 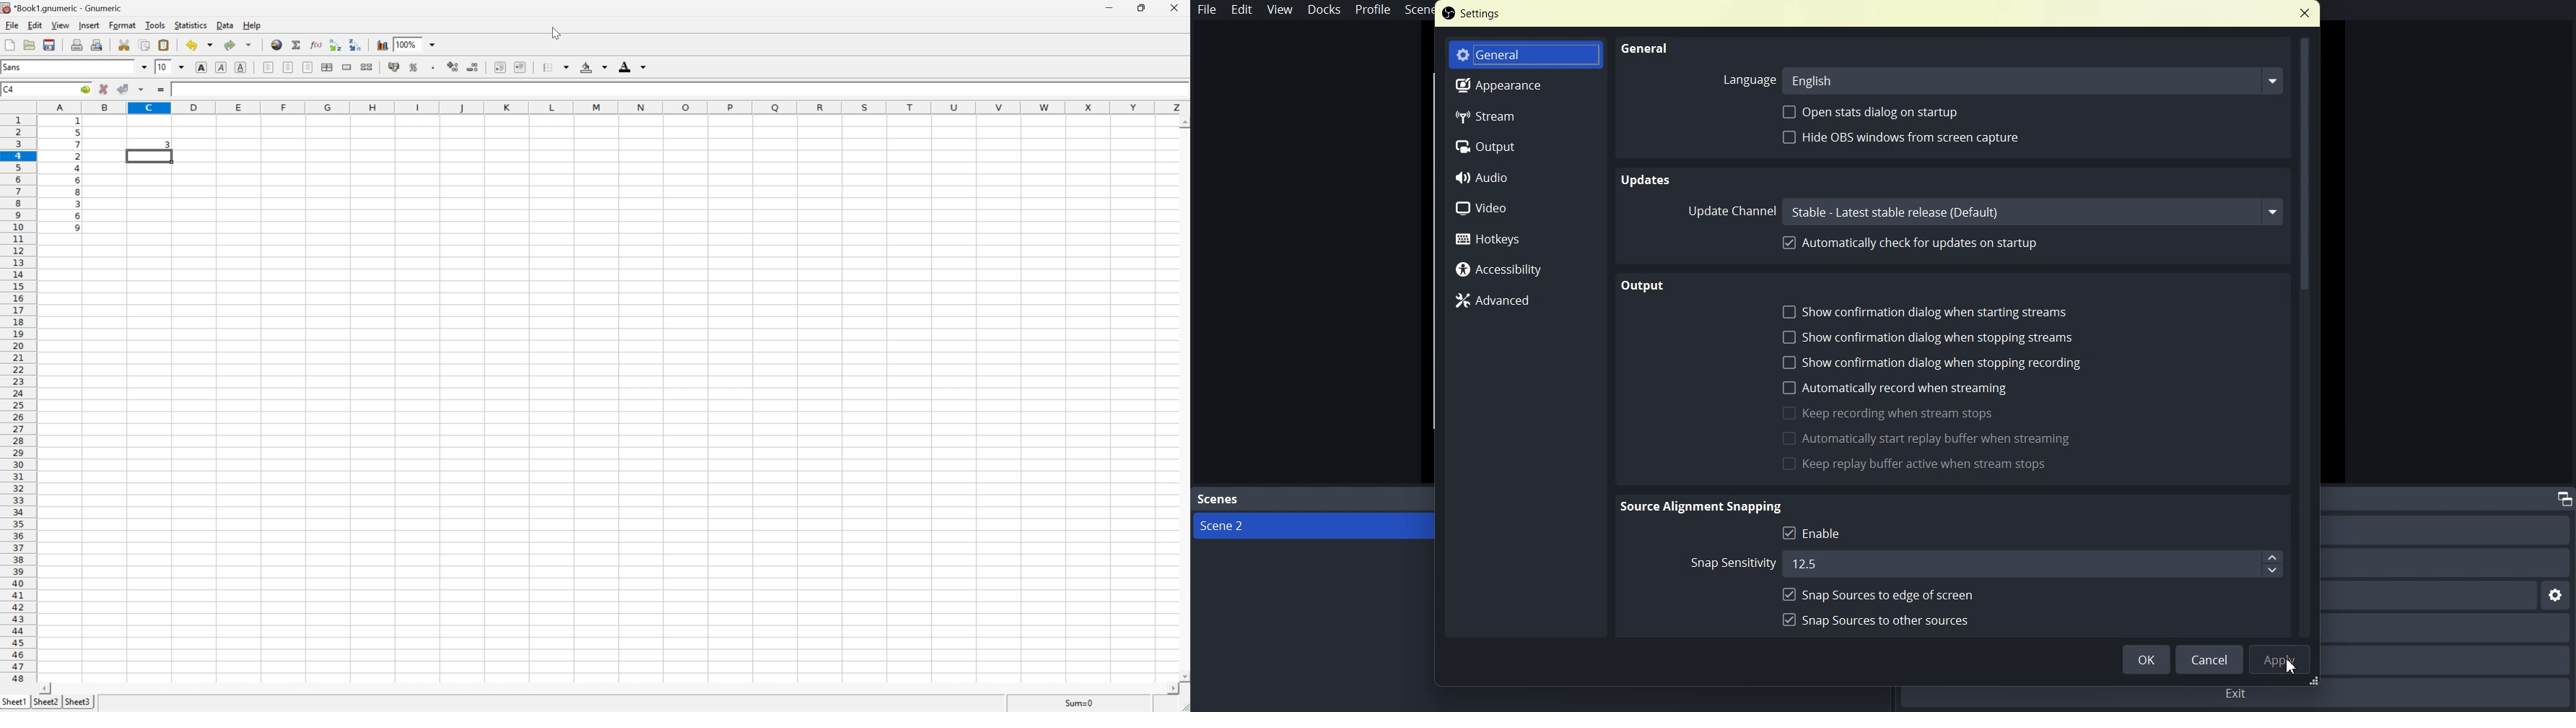 What do you see at coordinates (78, 700) in the screenshot?
I see `sheet3` at bounding box center [78, 700].